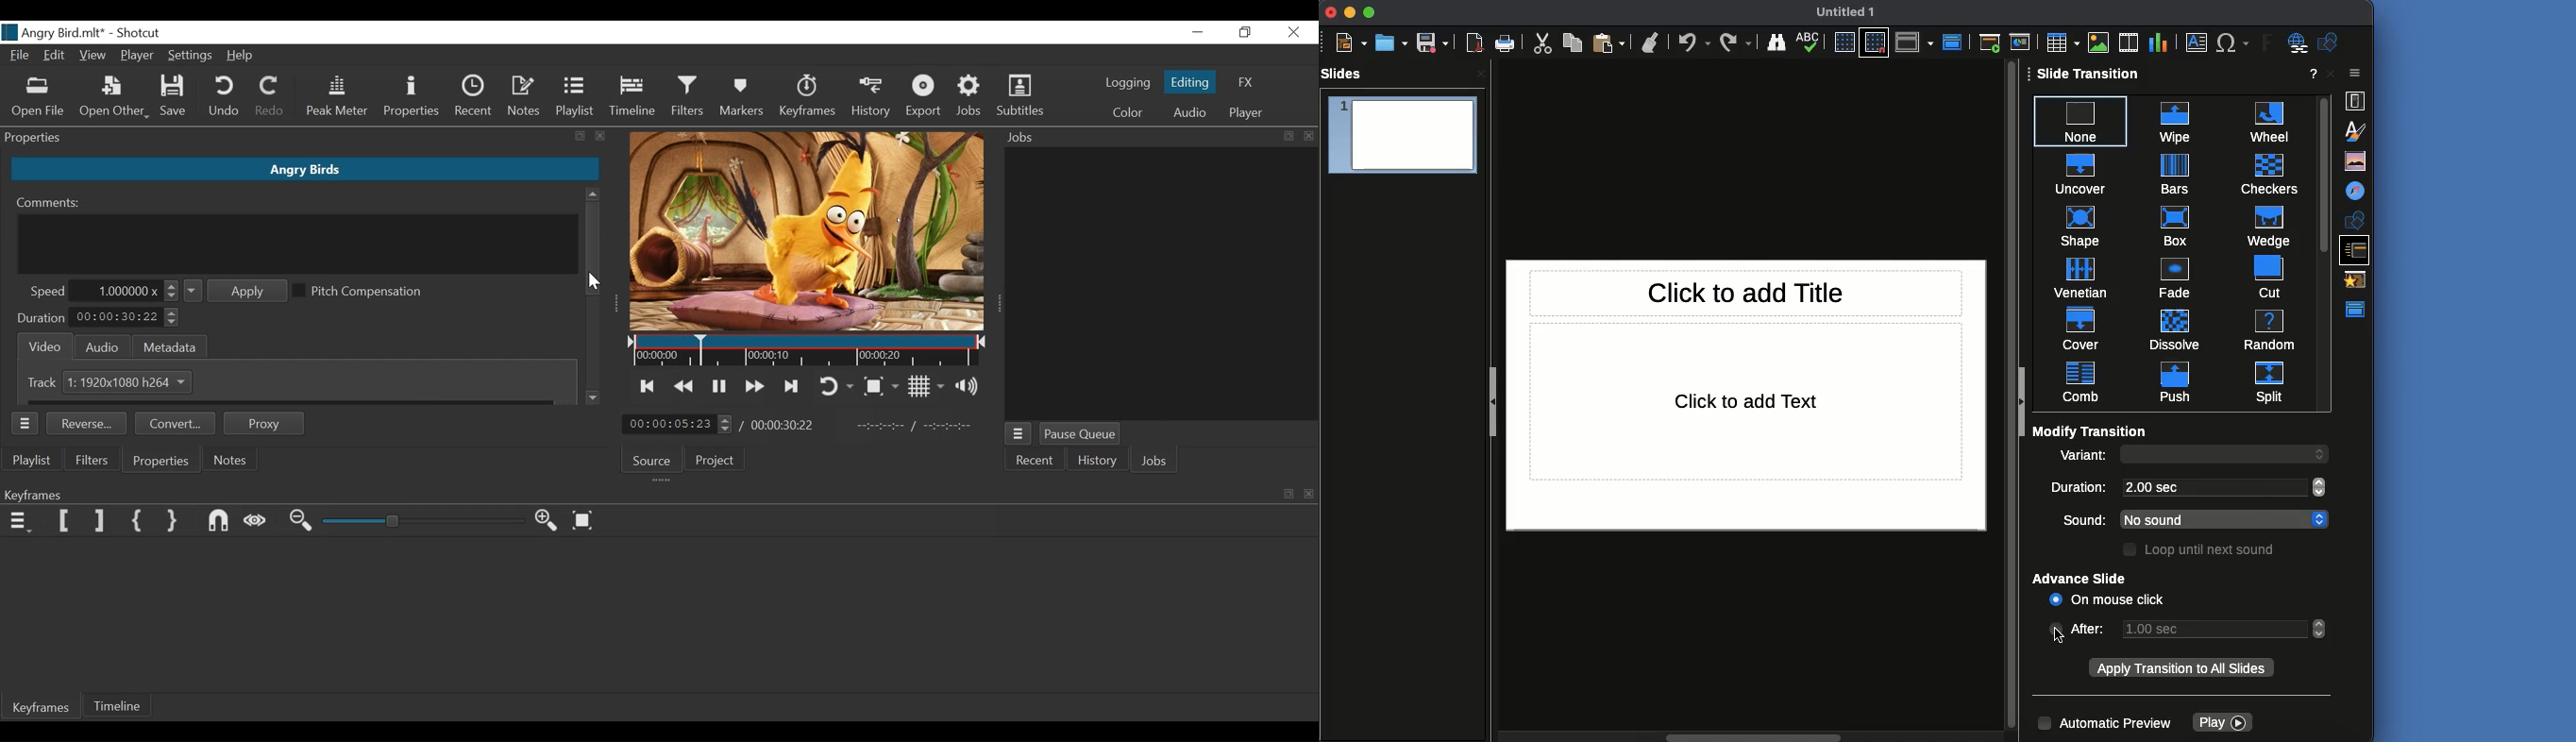 Image resolution: width=2576 pixels, height=756 pixels. I want to click on 2.00 sec, so click(2213, 486).